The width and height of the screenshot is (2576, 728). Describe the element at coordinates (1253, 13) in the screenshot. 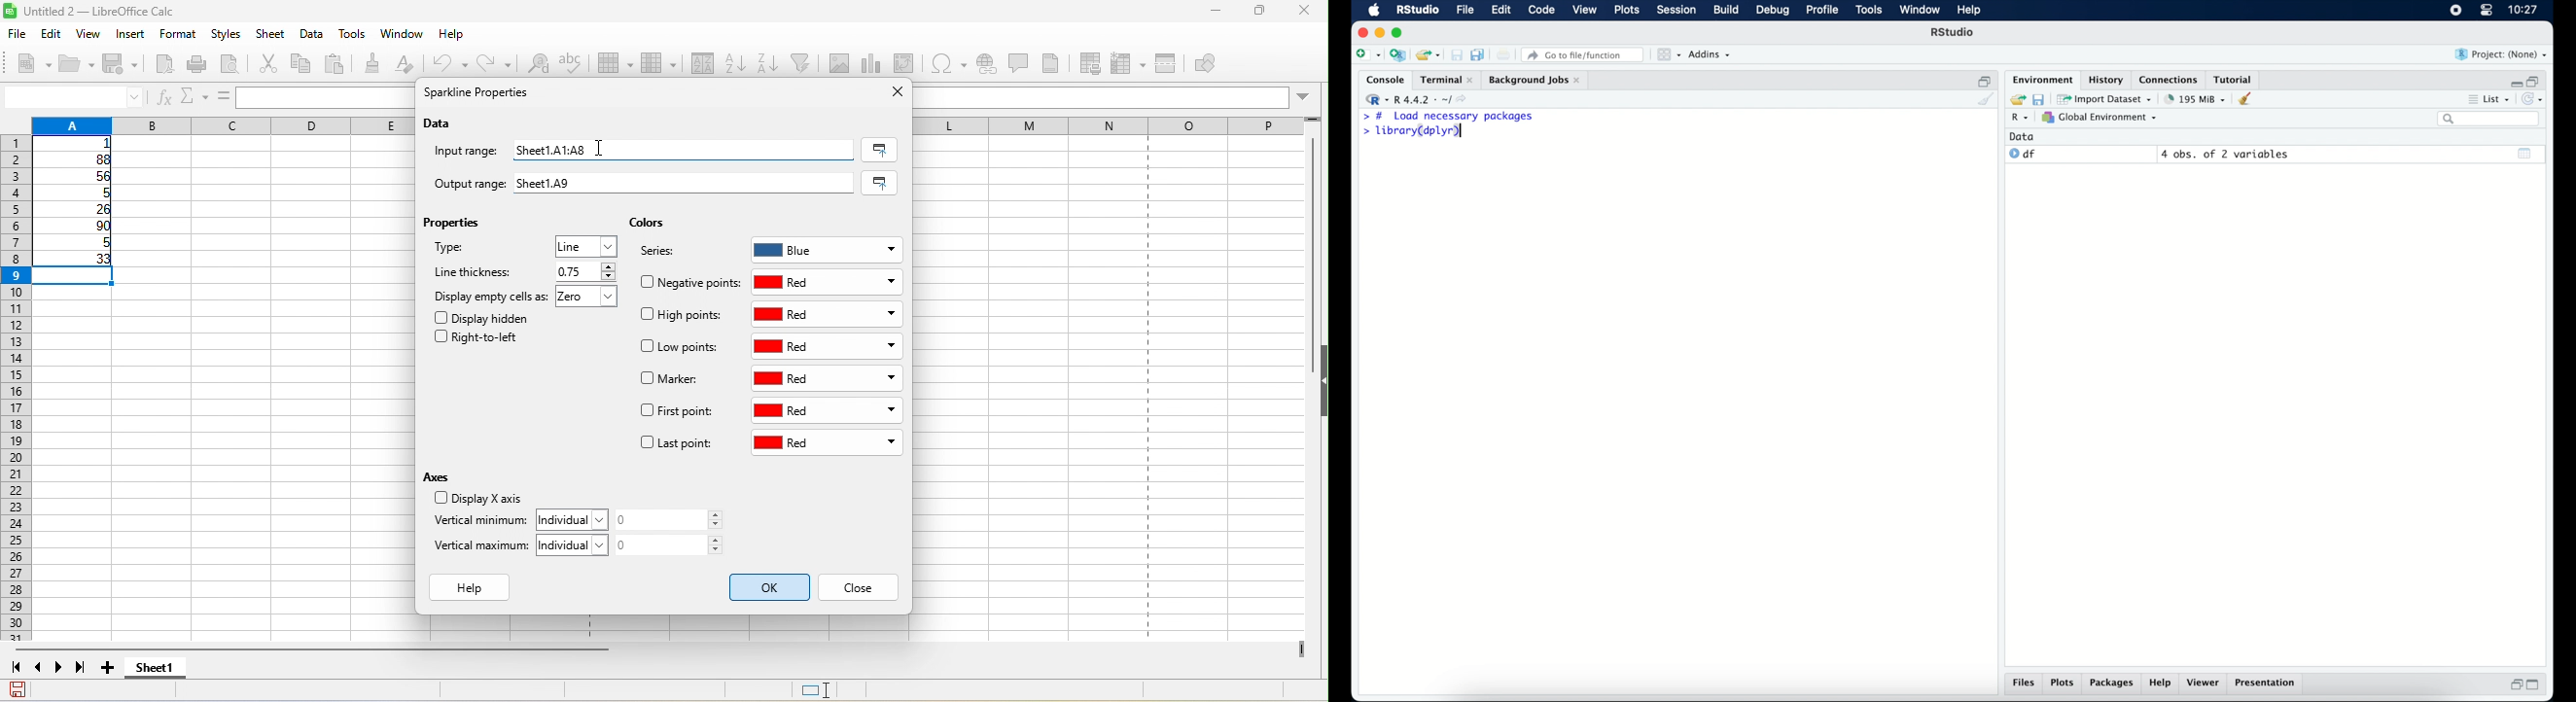

I see `maximize` at that location.